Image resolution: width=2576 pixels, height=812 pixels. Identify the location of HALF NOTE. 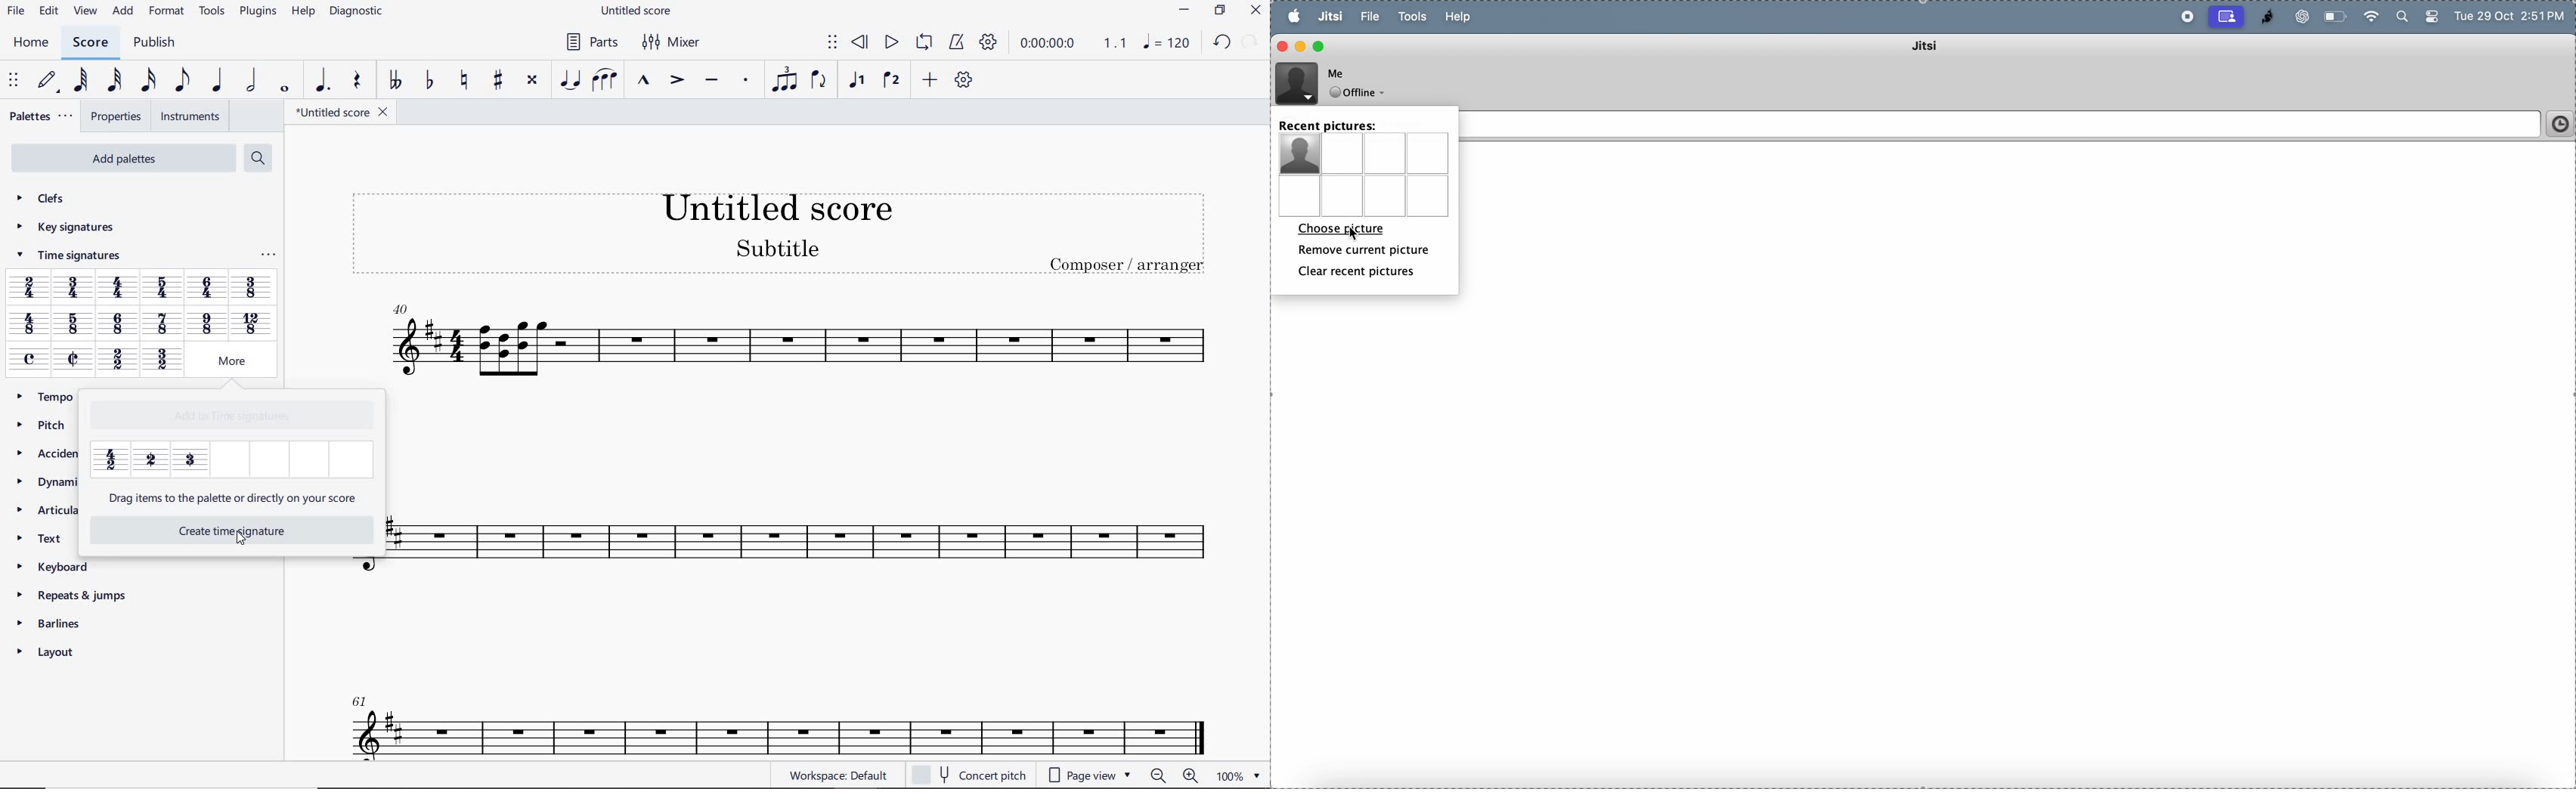
(250, 81).